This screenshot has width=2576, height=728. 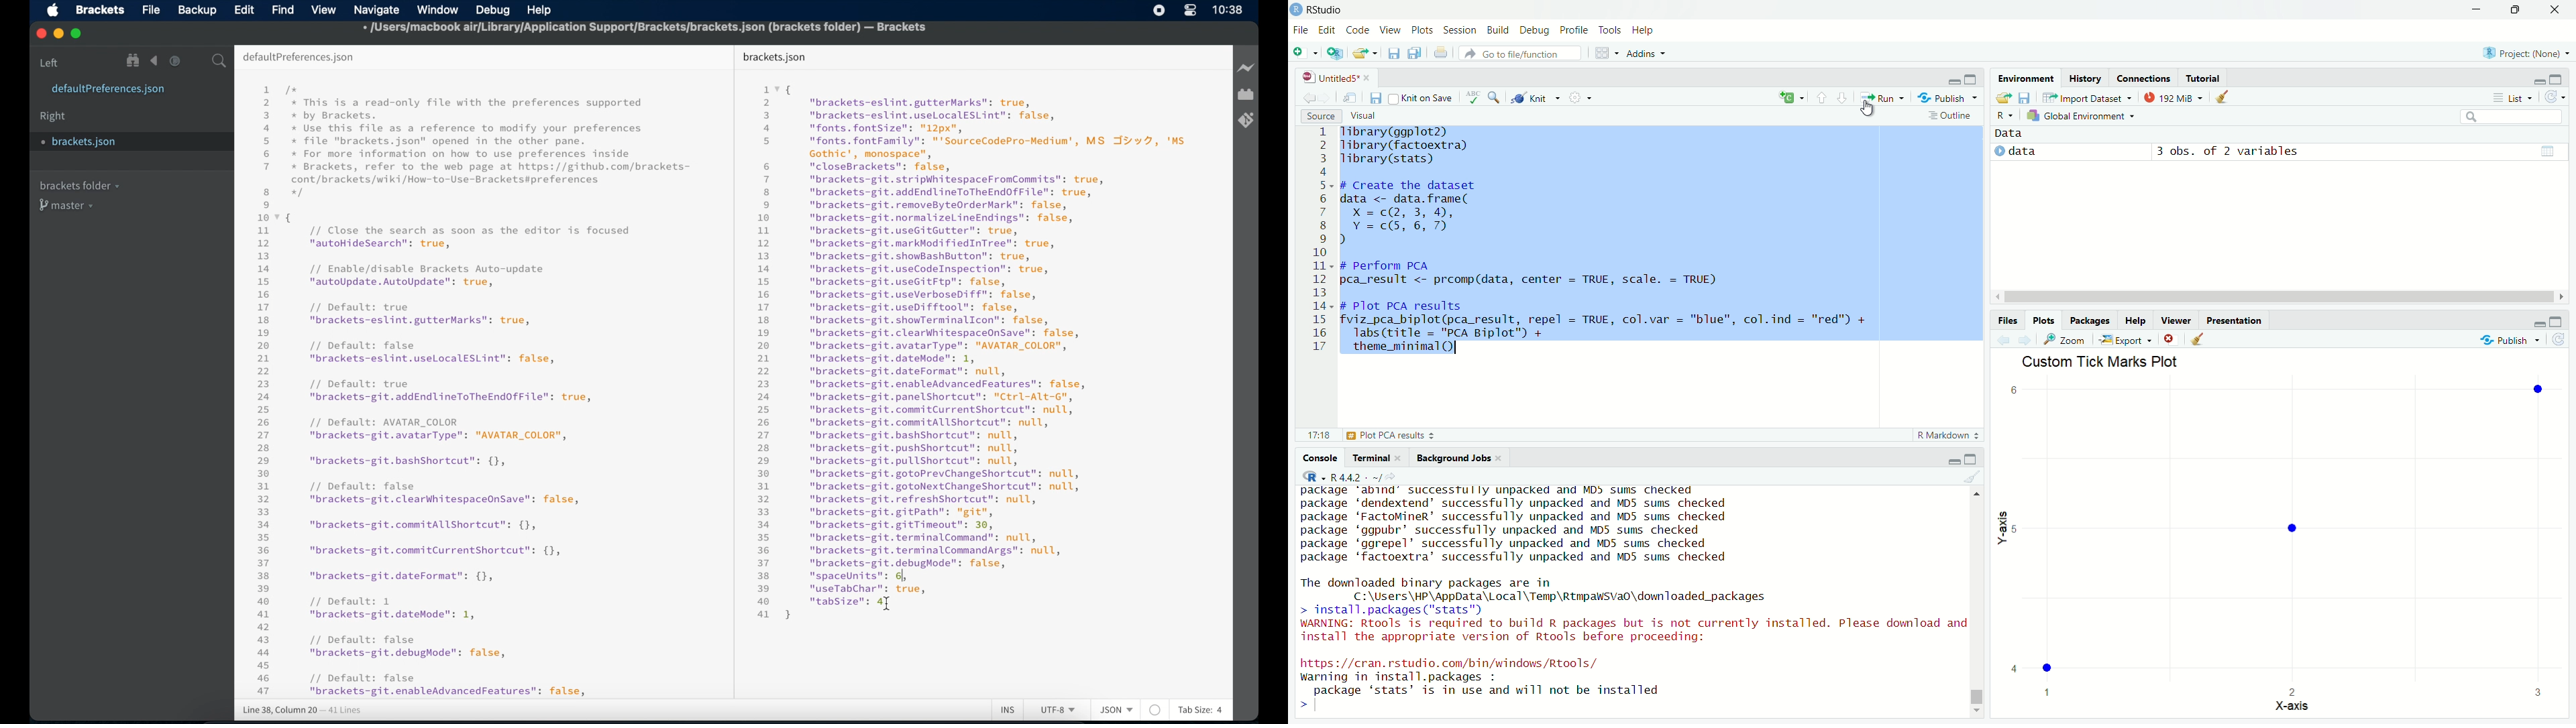 What do you see at coordinates (2522, 52) in the screenshot?
I see `selected project: None` at bounding box center [2522, 52].